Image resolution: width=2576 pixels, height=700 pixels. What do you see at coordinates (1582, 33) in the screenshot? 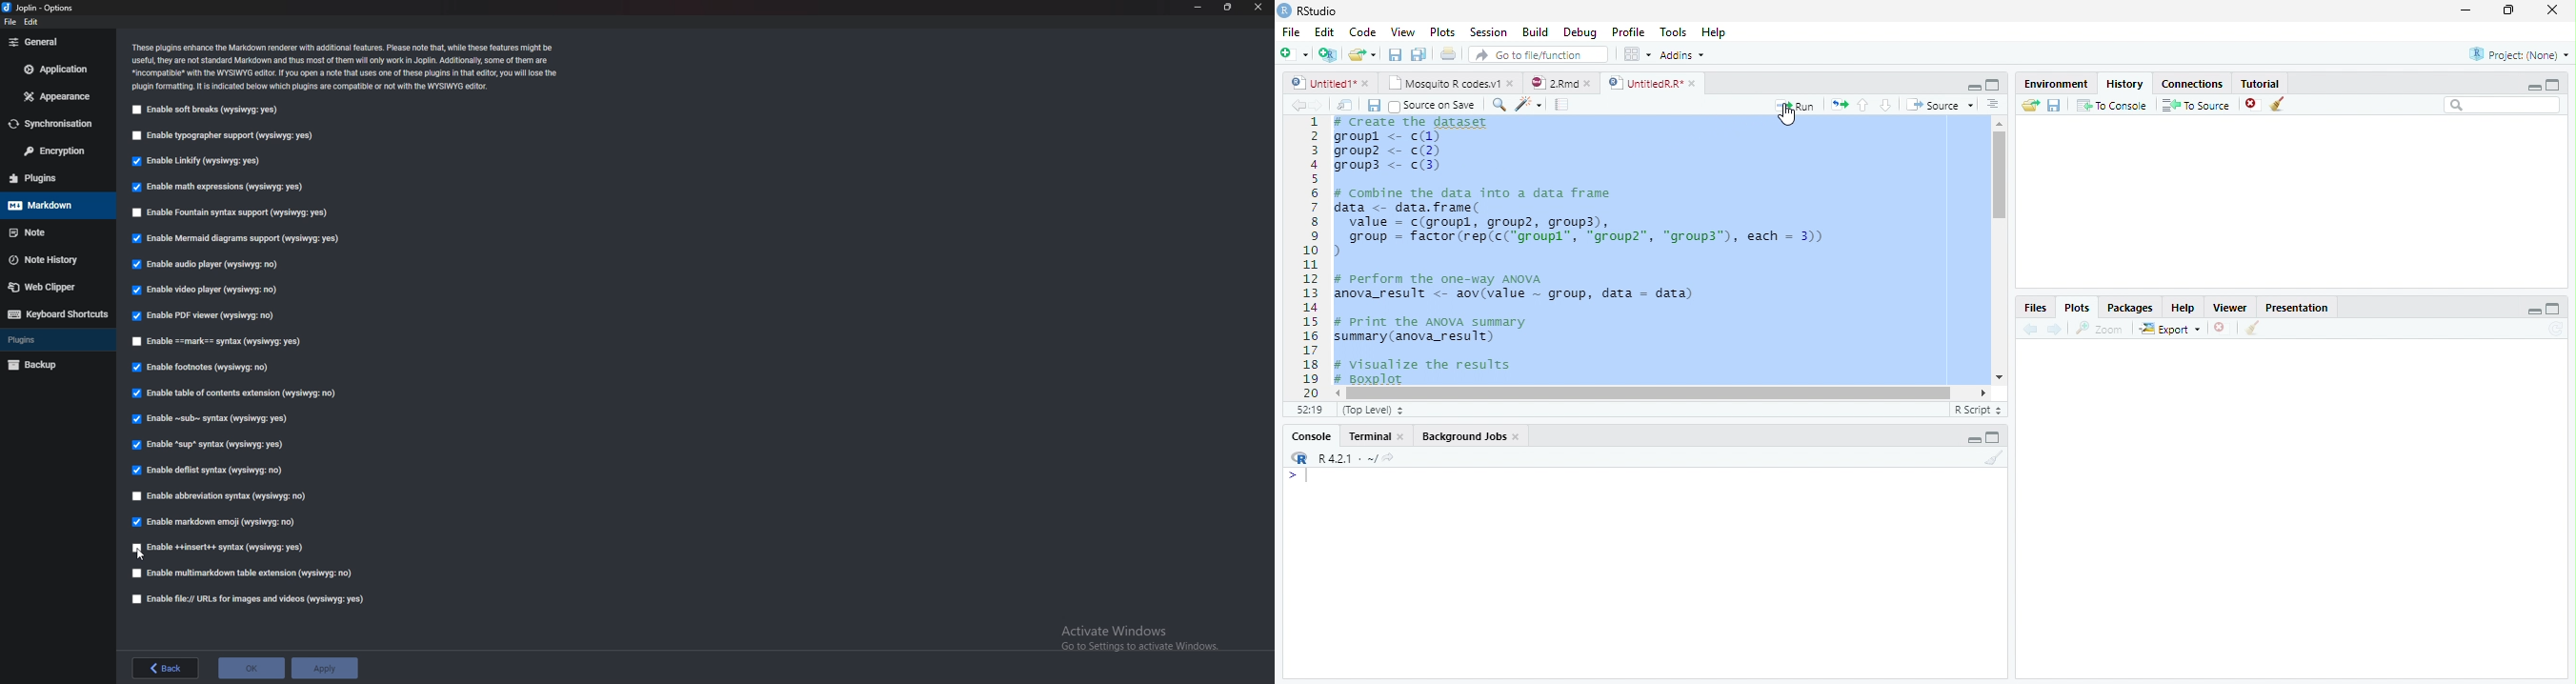
I see `debug` at bounding box center [1582, 33].